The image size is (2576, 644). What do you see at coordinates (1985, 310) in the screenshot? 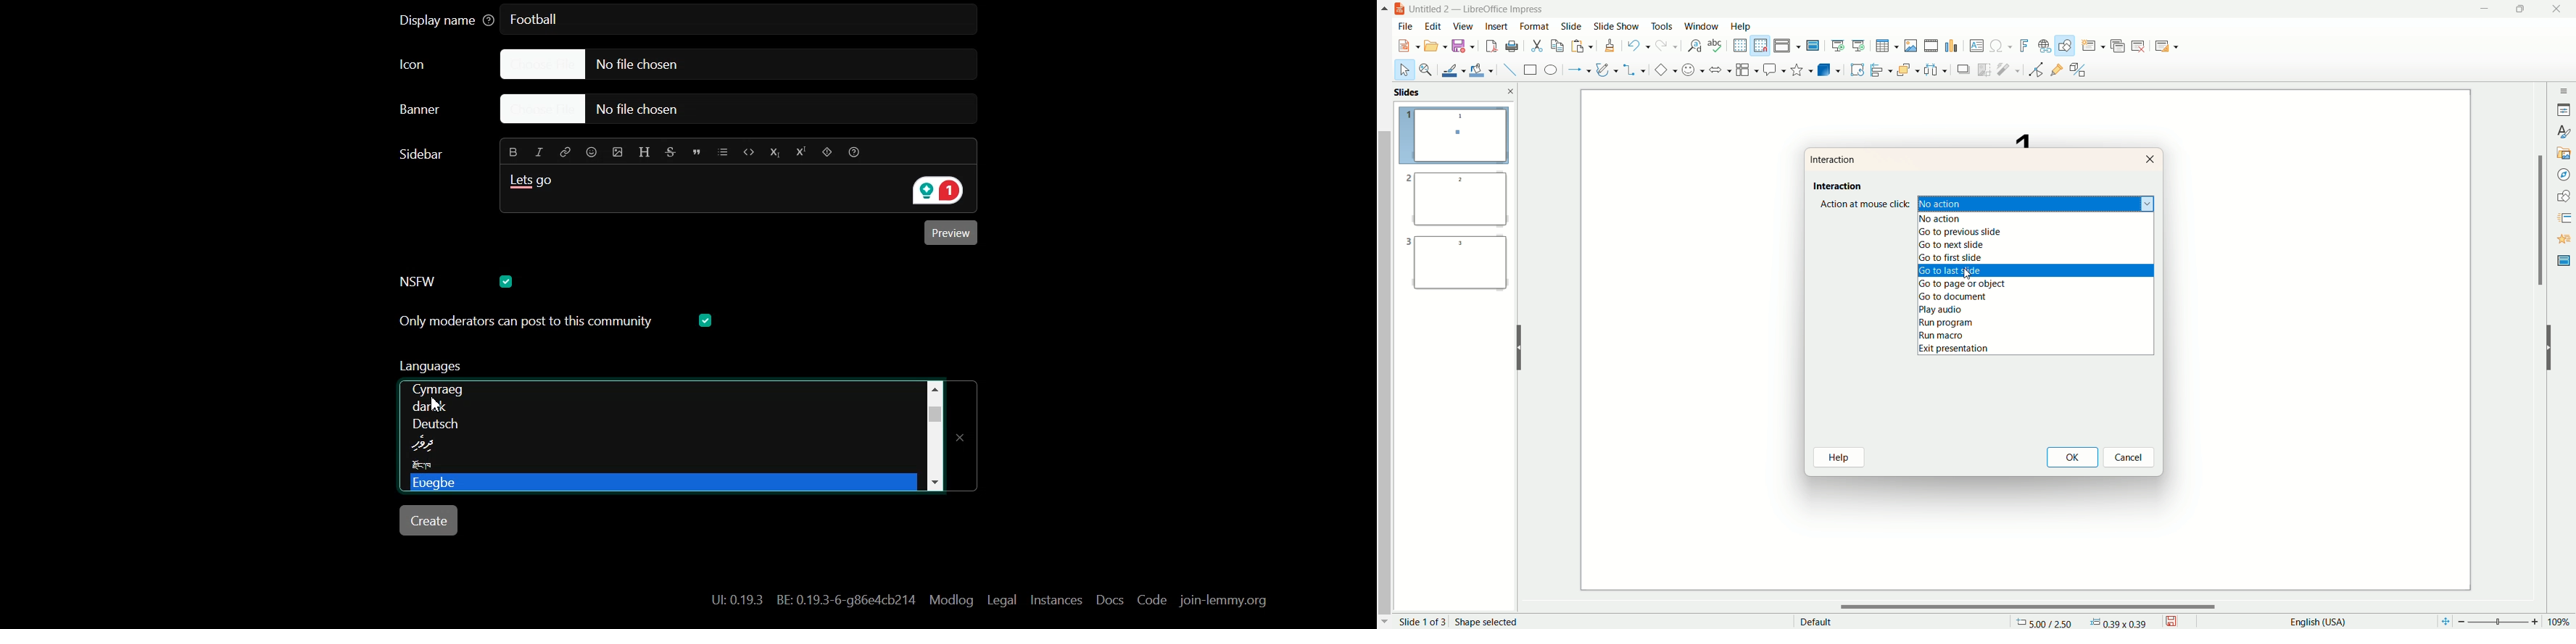
I see `play audio` at bounding box center [1985, 310].